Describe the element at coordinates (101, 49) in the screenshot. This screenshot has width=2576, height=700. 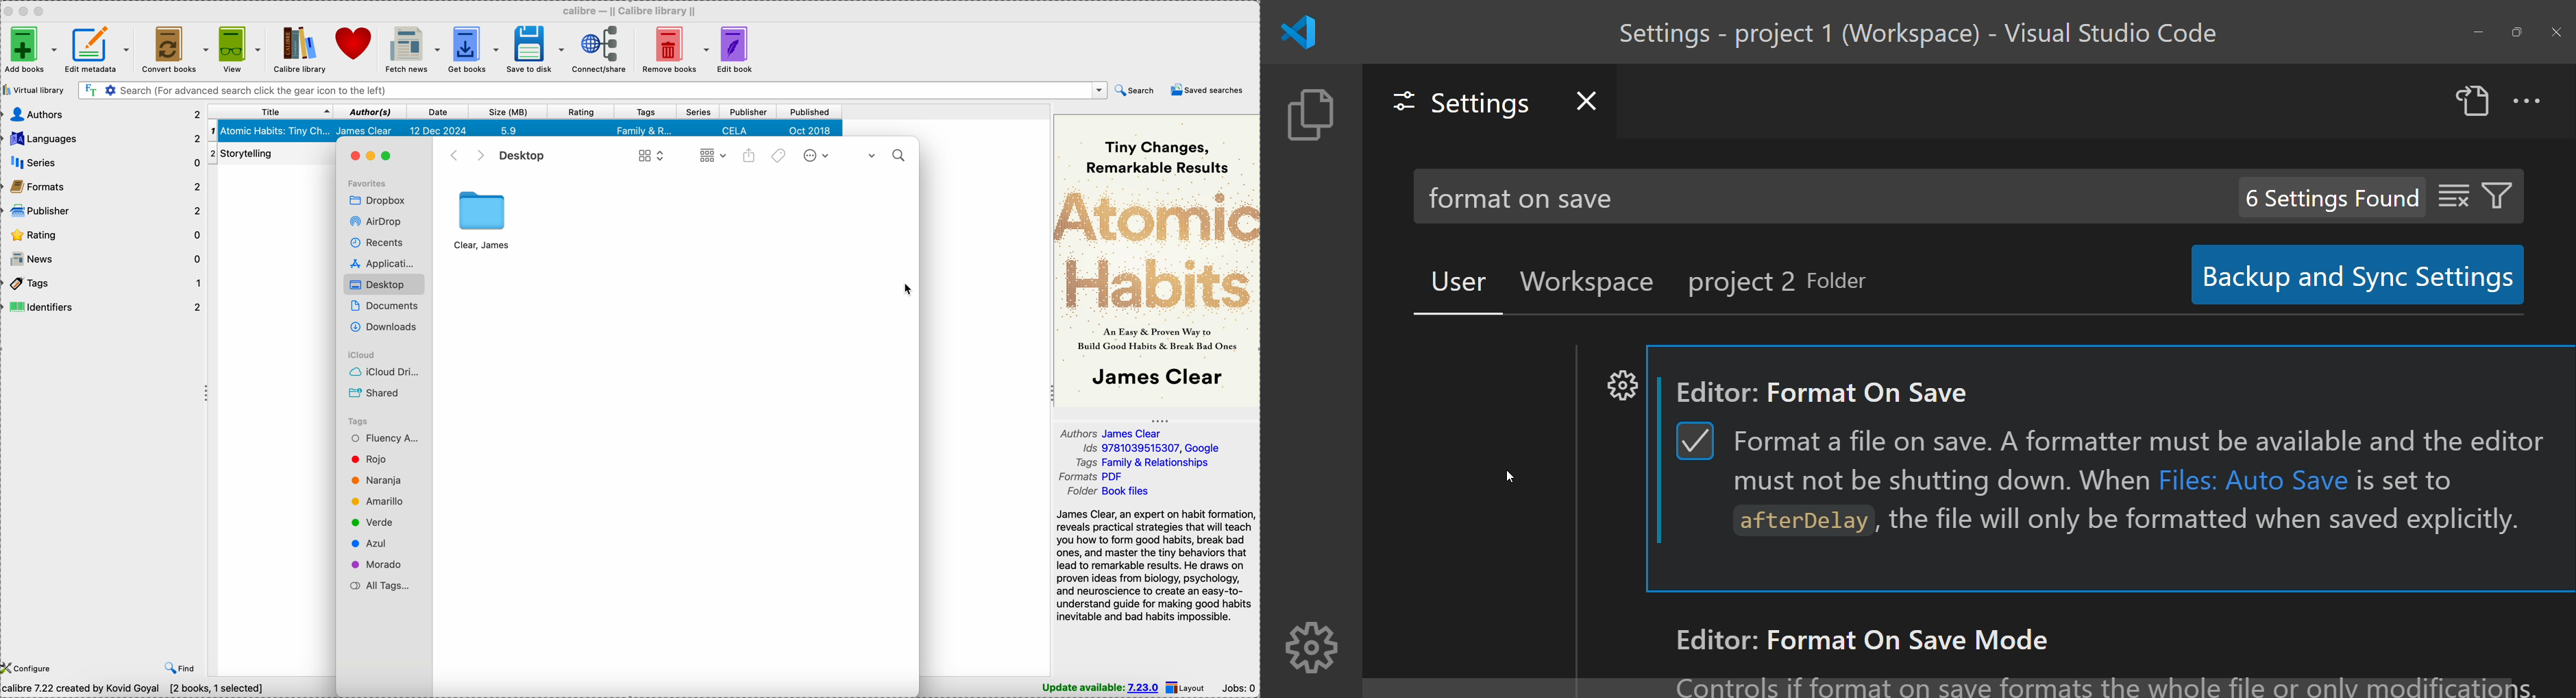
I see `edit metadata` at that location.